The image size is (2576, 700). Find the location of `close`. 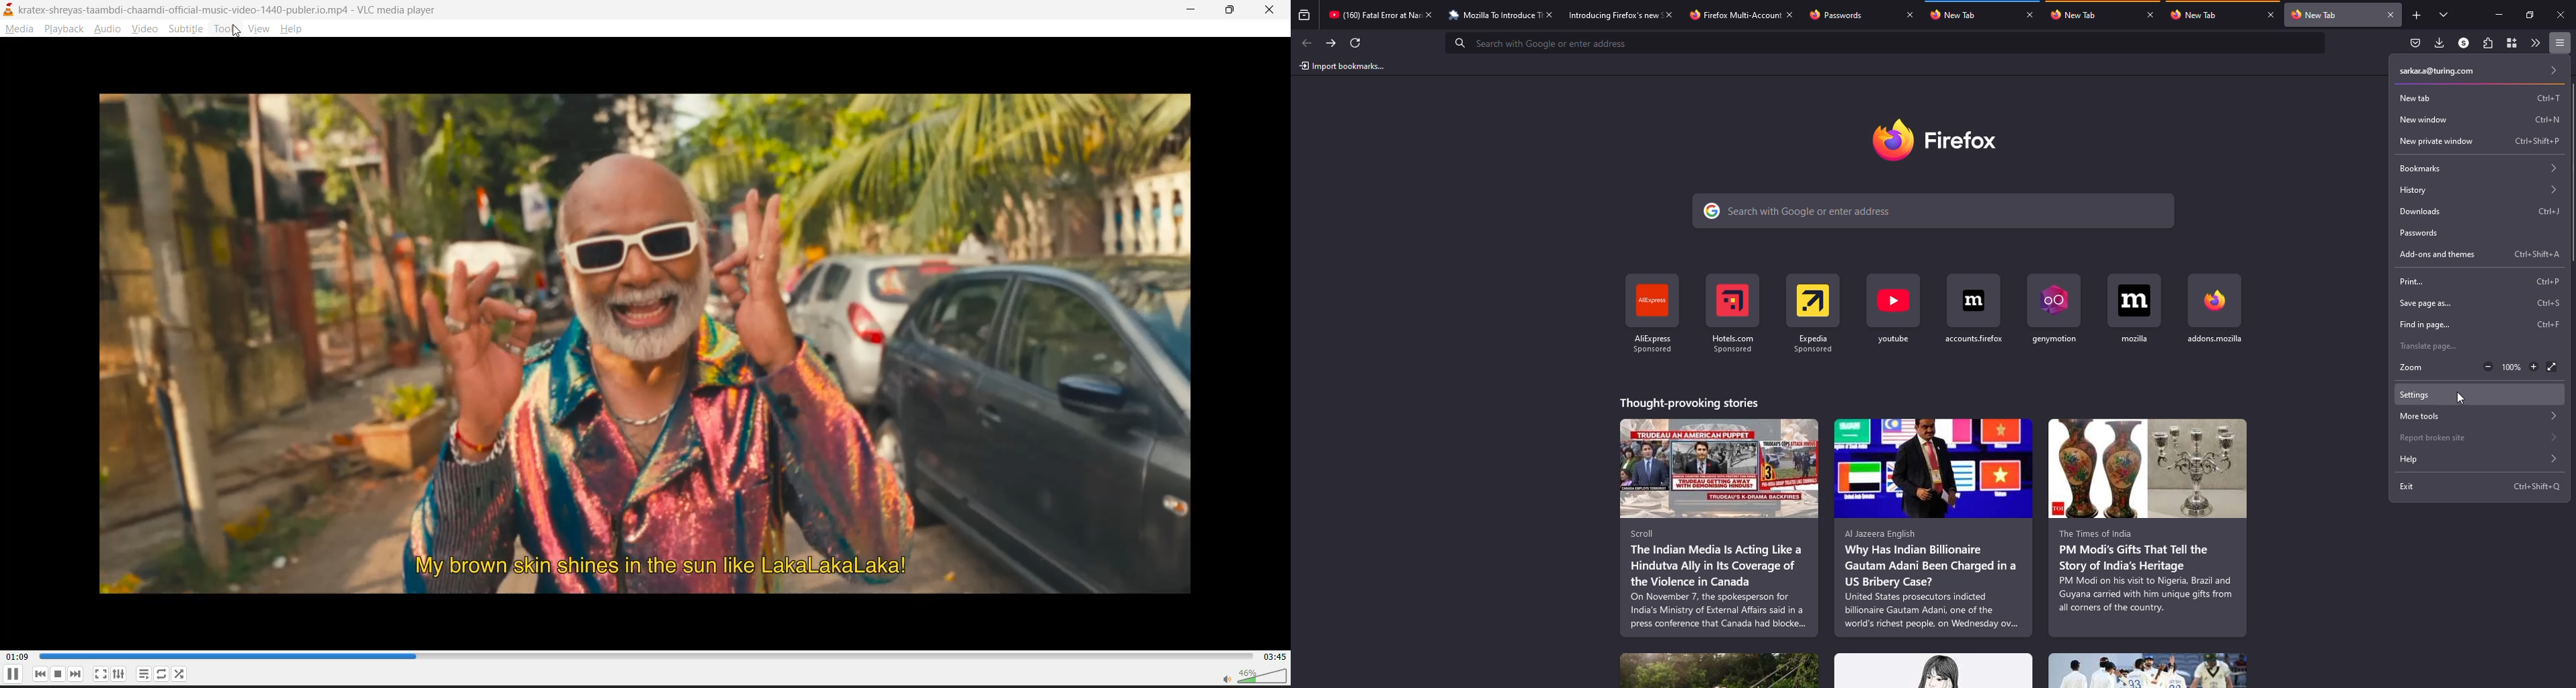

close is located at coordinates (1791, 14).